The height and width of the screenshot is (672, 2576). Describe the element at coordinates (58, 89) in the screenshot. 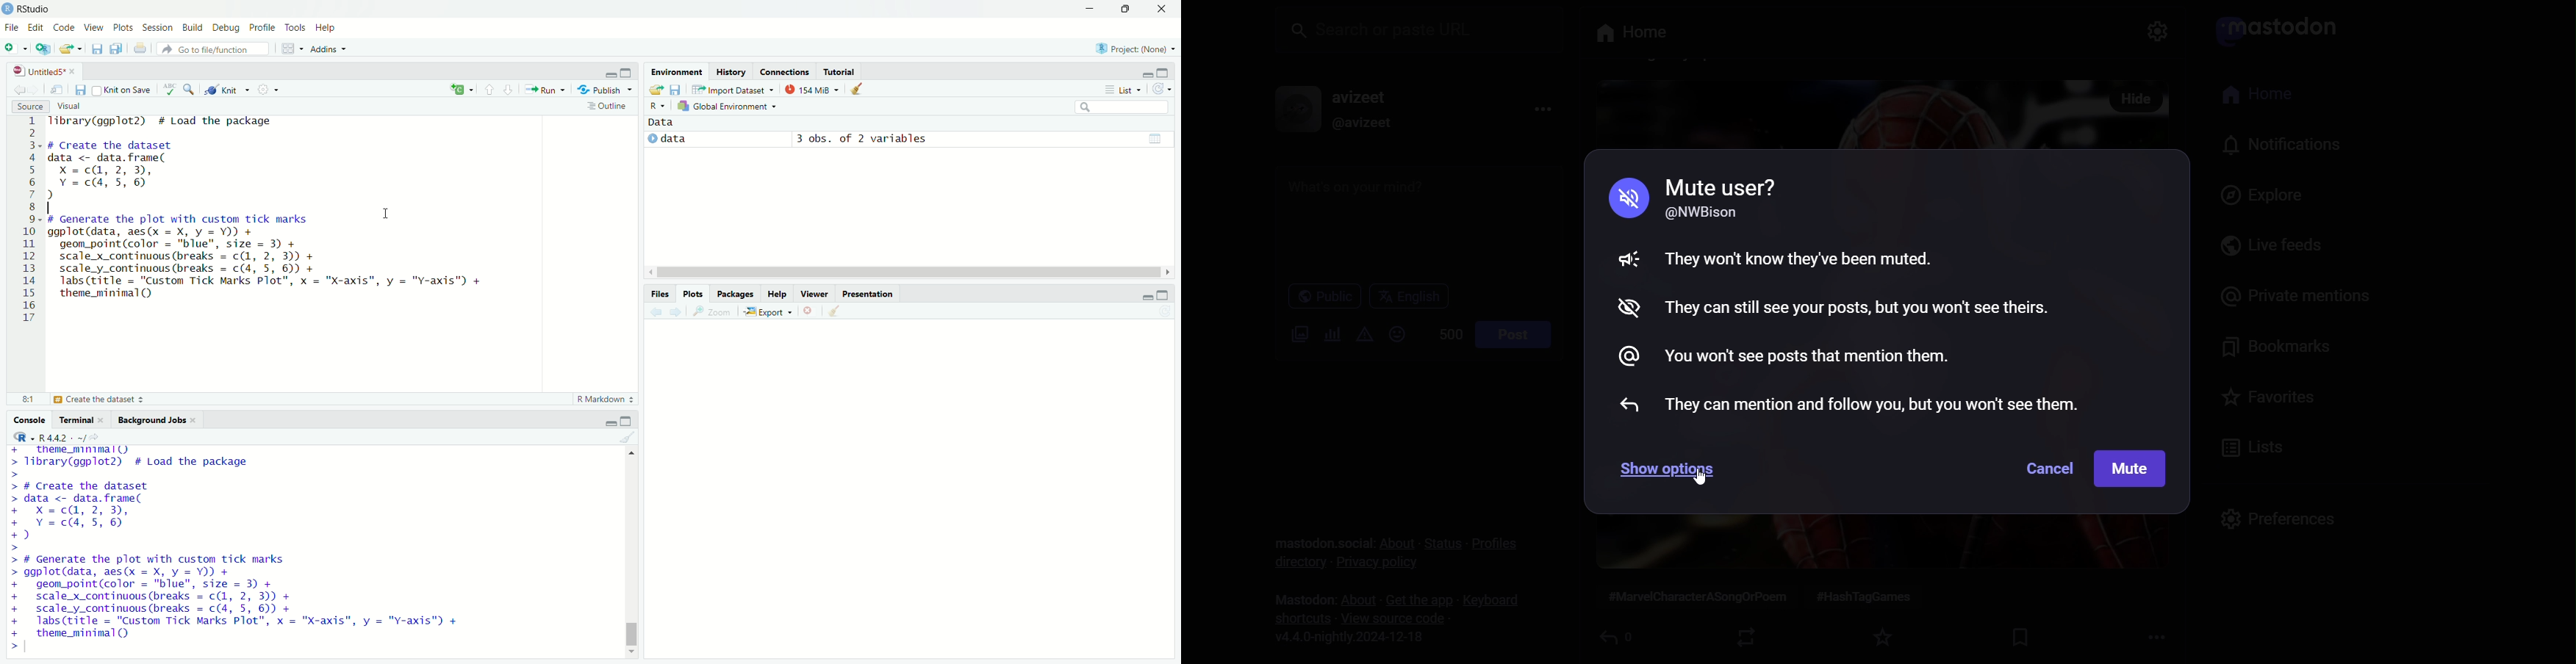

I see `show in new window` at that location.